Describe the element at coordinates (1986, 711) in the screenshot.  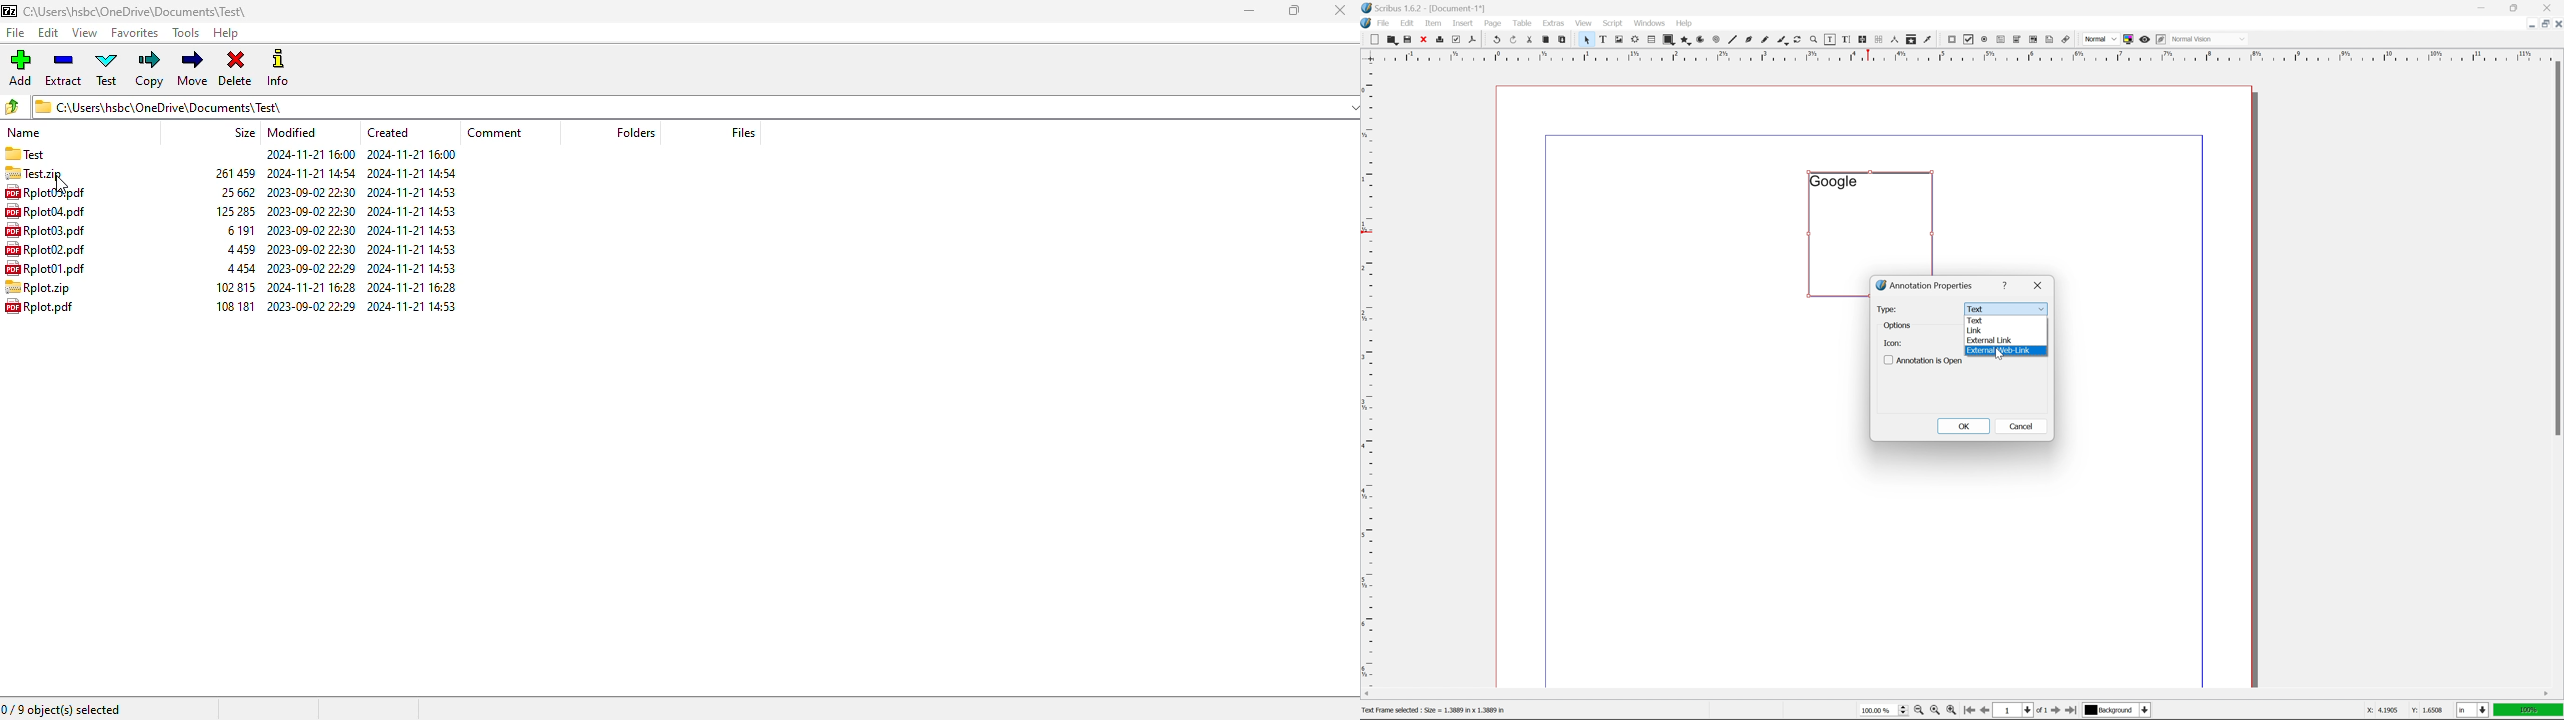
I see `go to previous page` at that location.